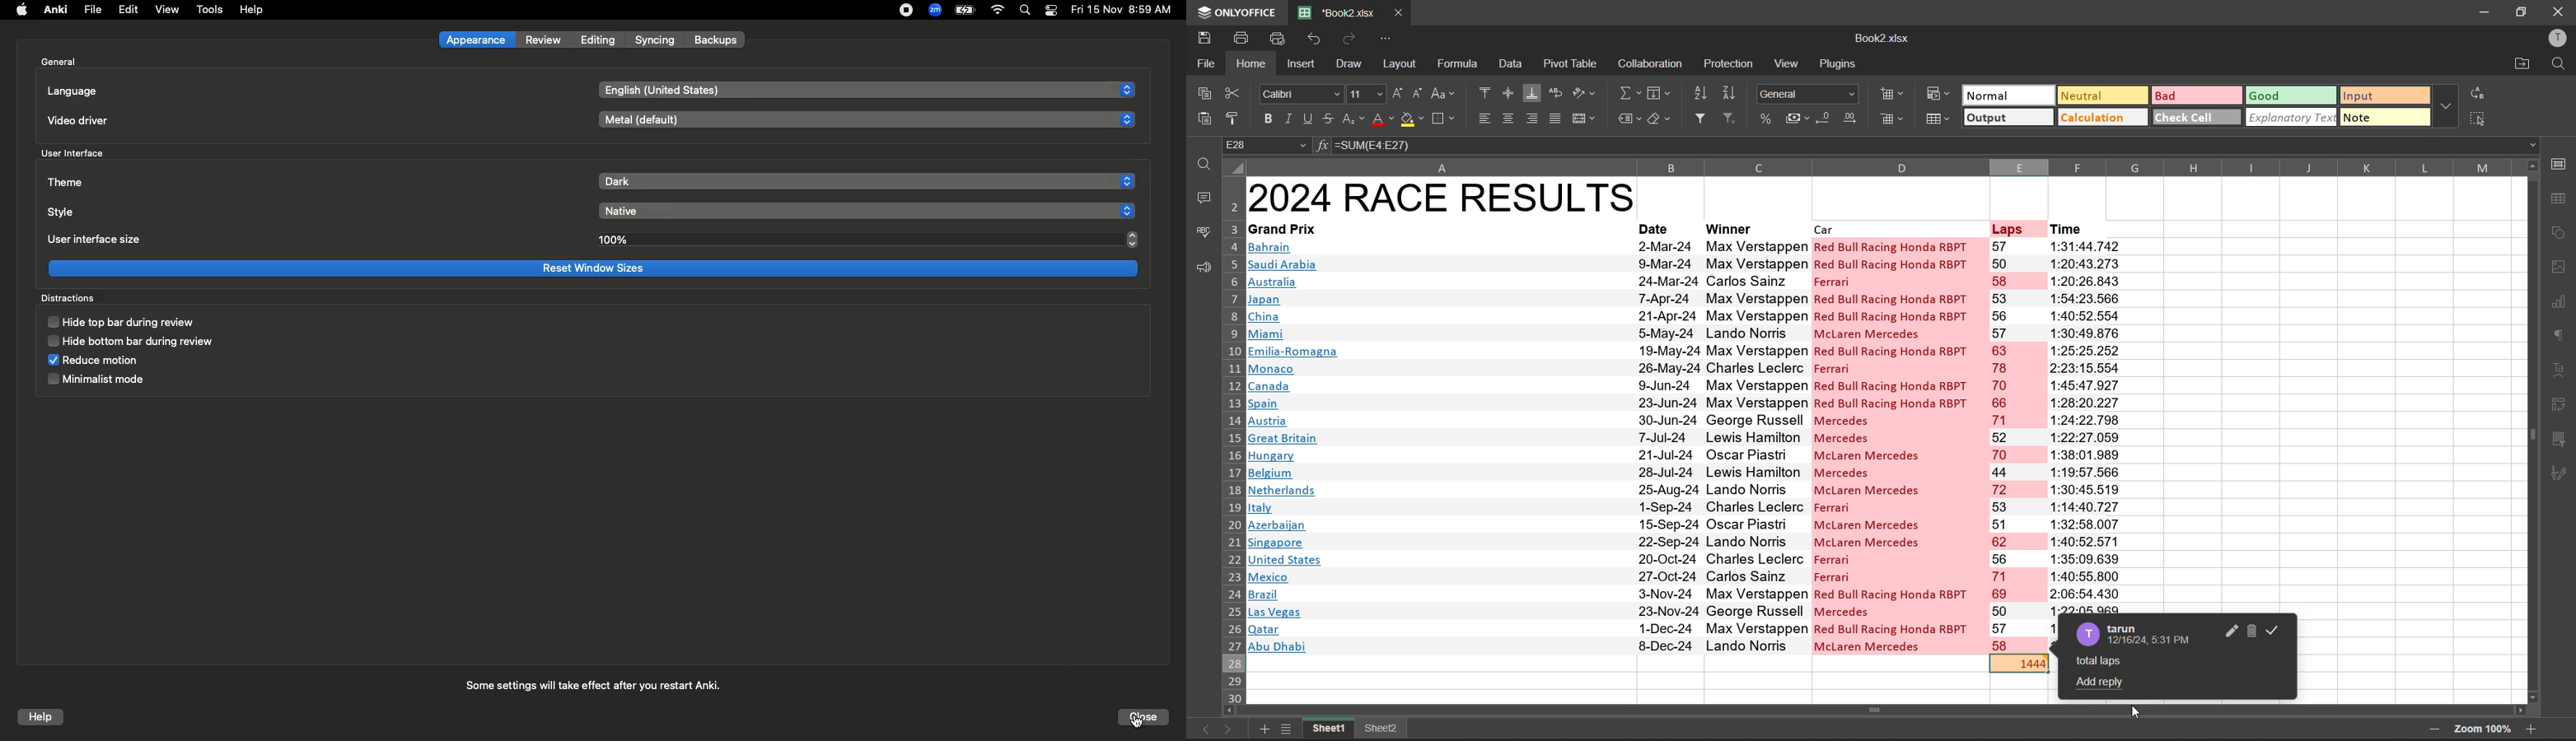 This screenshot has height=756, width=2576. What do you see at coordinates (864, 89) in the screenshot?
I see `English US` at bounding box center [864, 89].